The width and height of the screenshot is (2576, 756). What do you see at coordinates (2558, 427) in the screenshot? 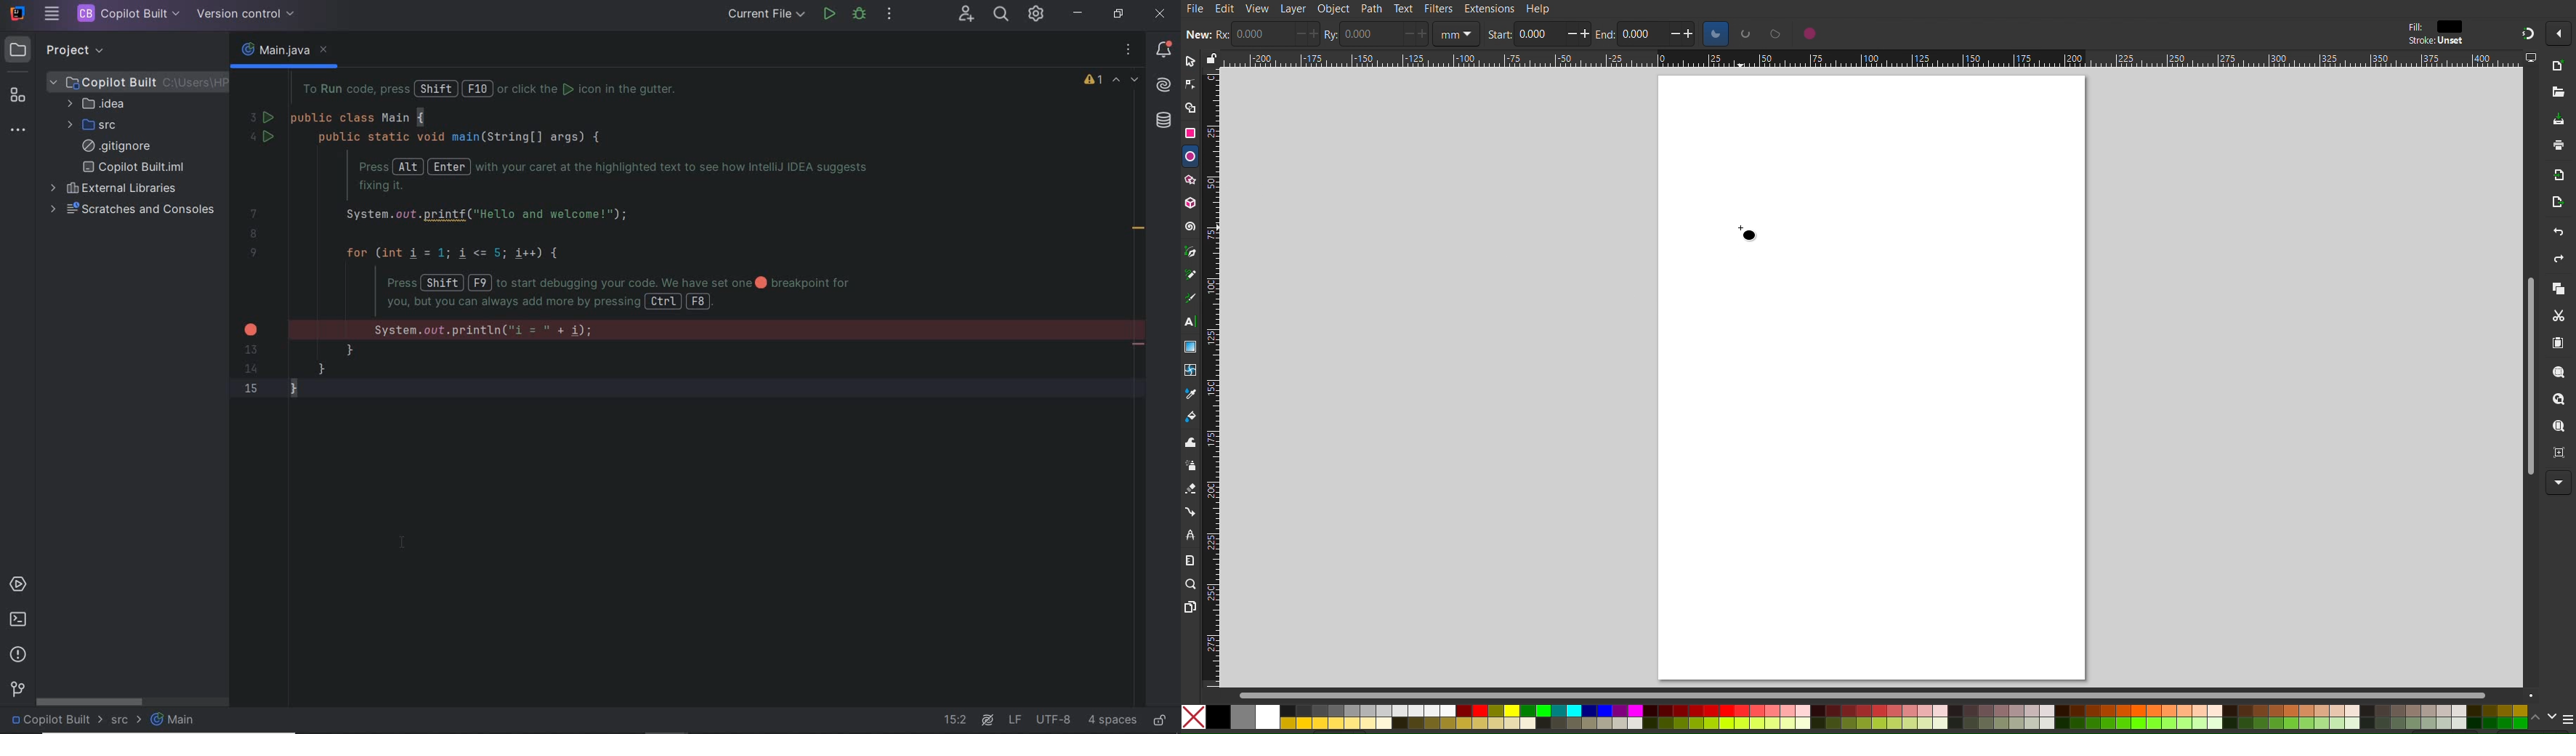
I see `Zoom Page` at bounding box center [2558, 427].